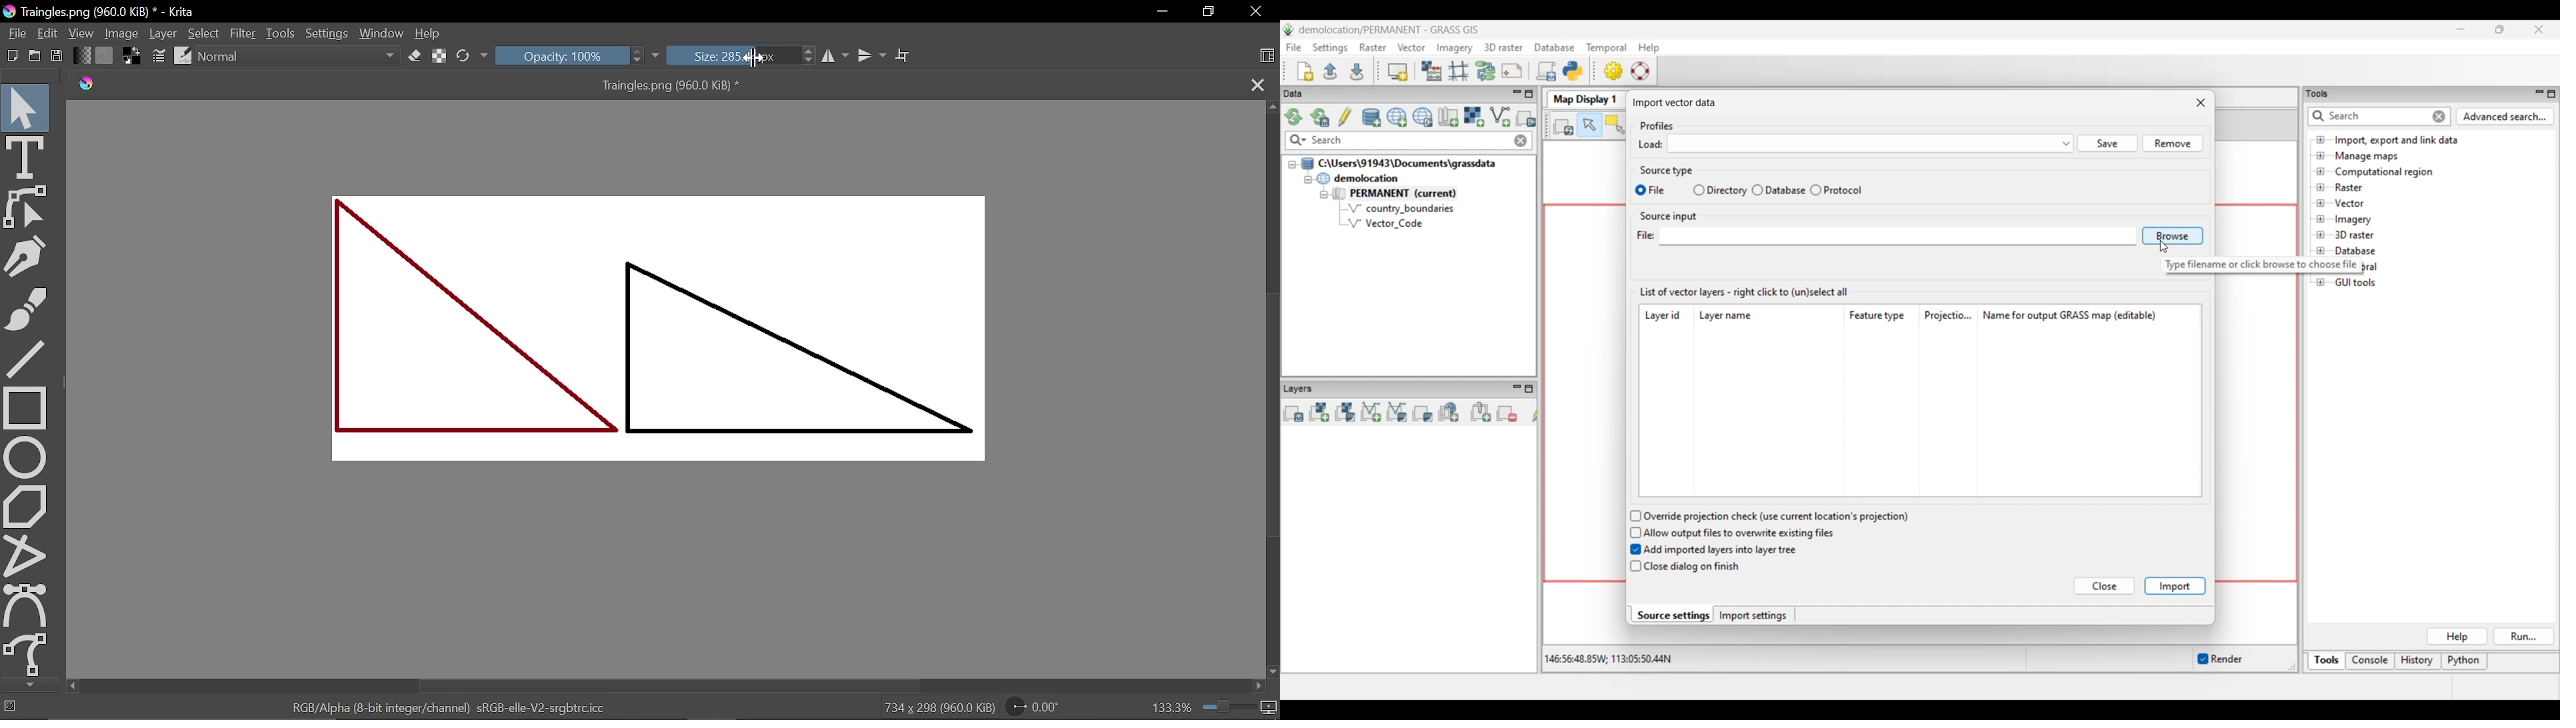 The width and height of the screenshot is (2576, 728). Describe the element at coordinates (74, 685) in the screenshot. I see `Move left` at that location.